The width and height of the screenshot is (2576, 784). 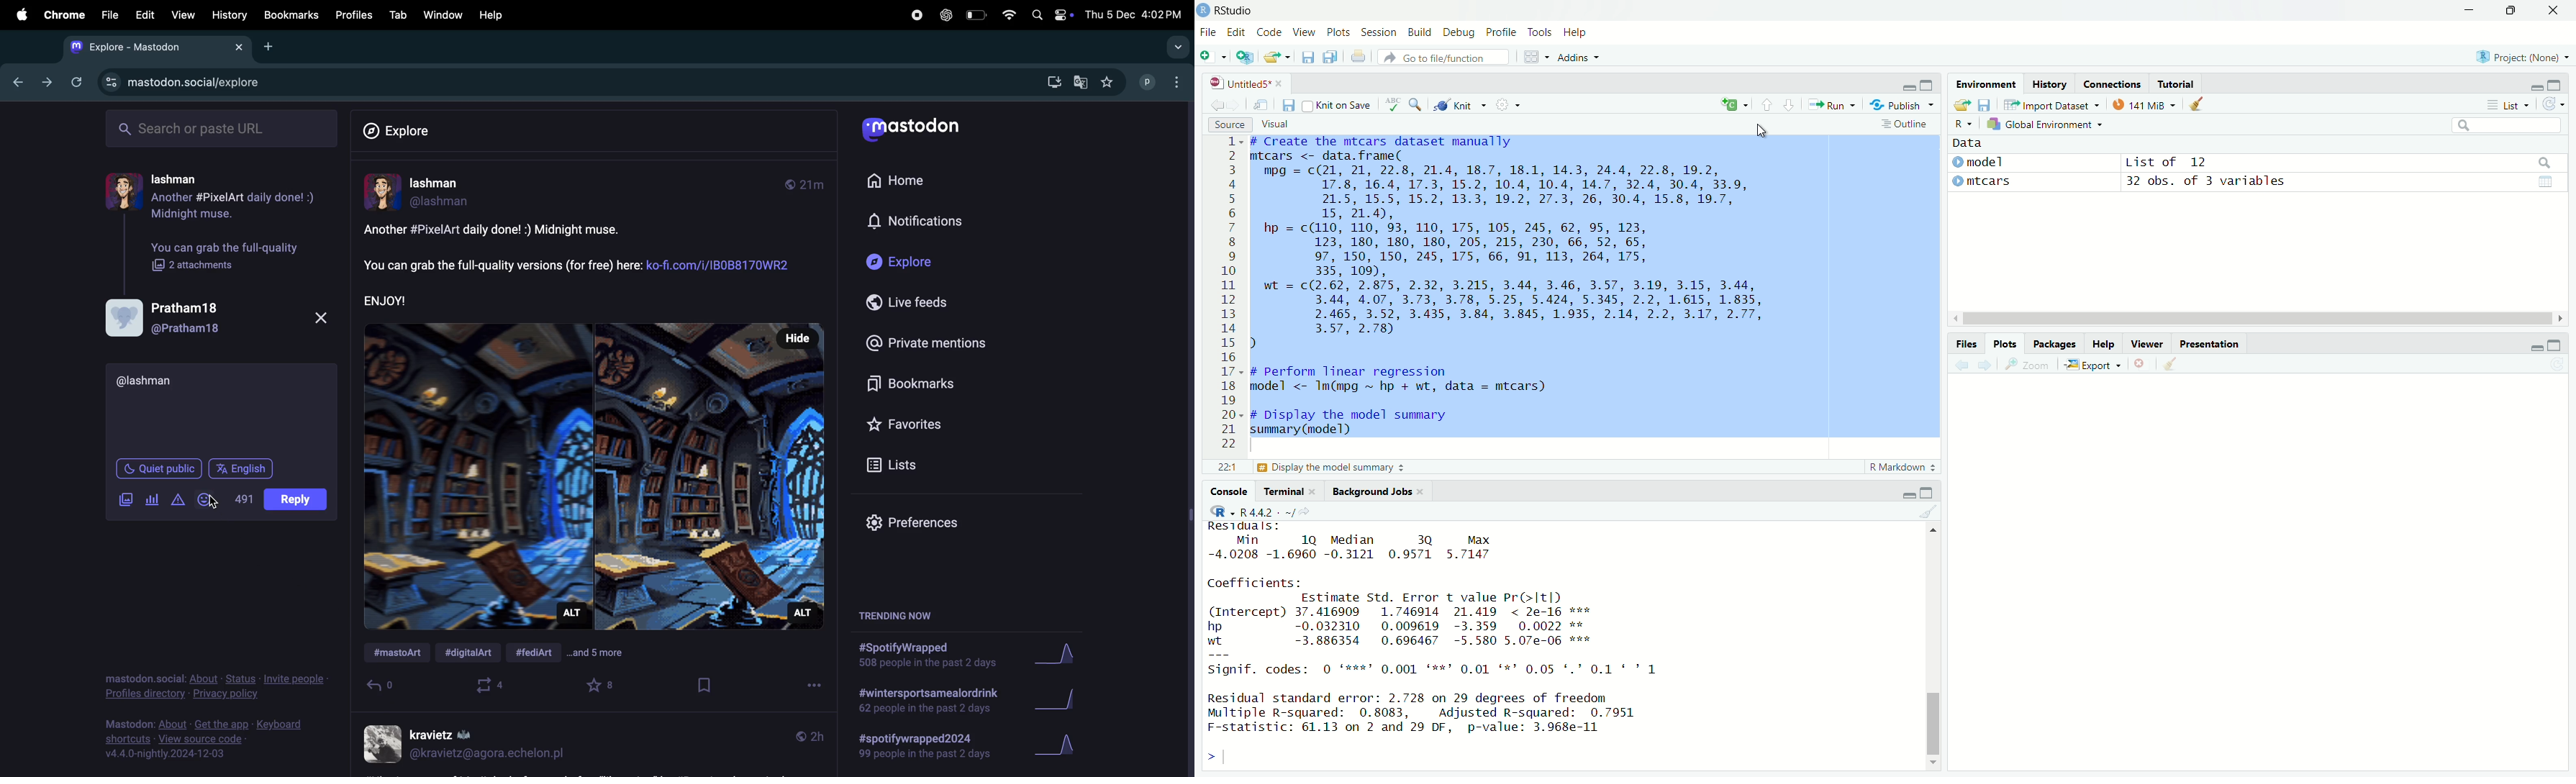 I want to click on outline, so click(x=1904, y=125).